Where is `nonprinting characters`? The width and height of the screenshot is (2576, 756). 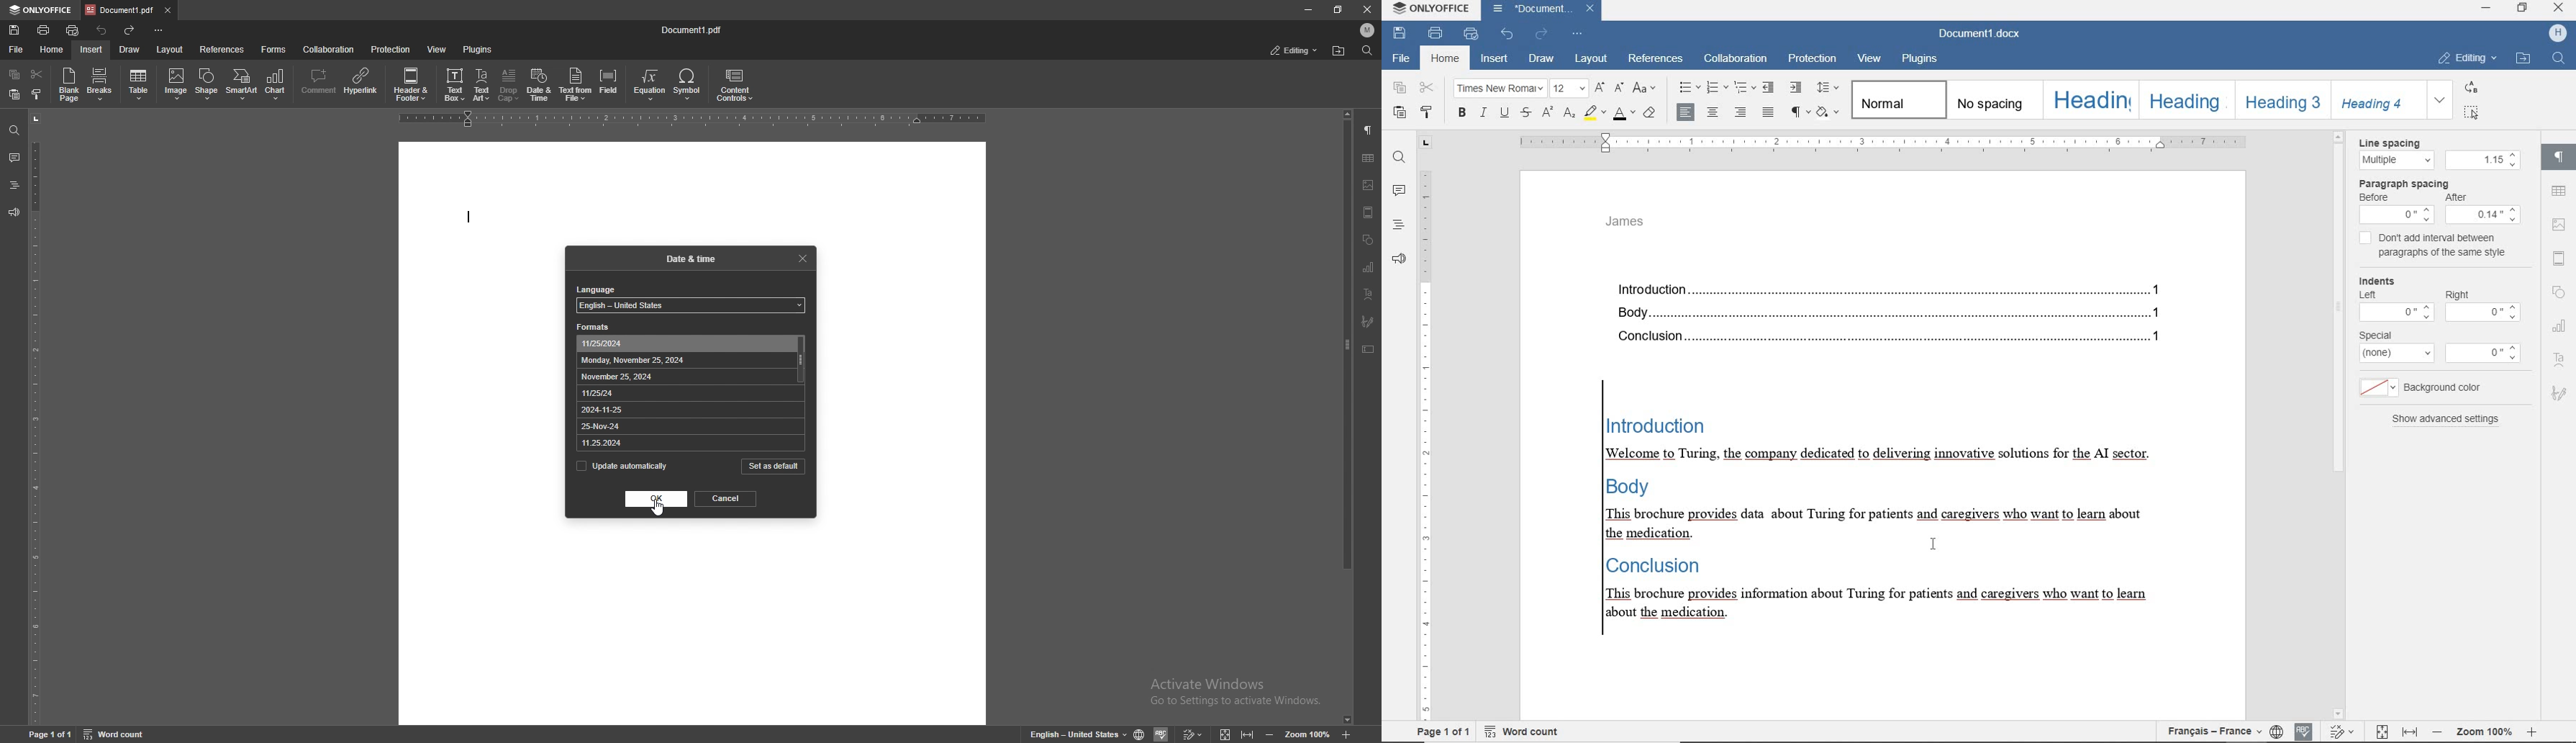 nonprinting characters is located at coordinates (1799, 112).